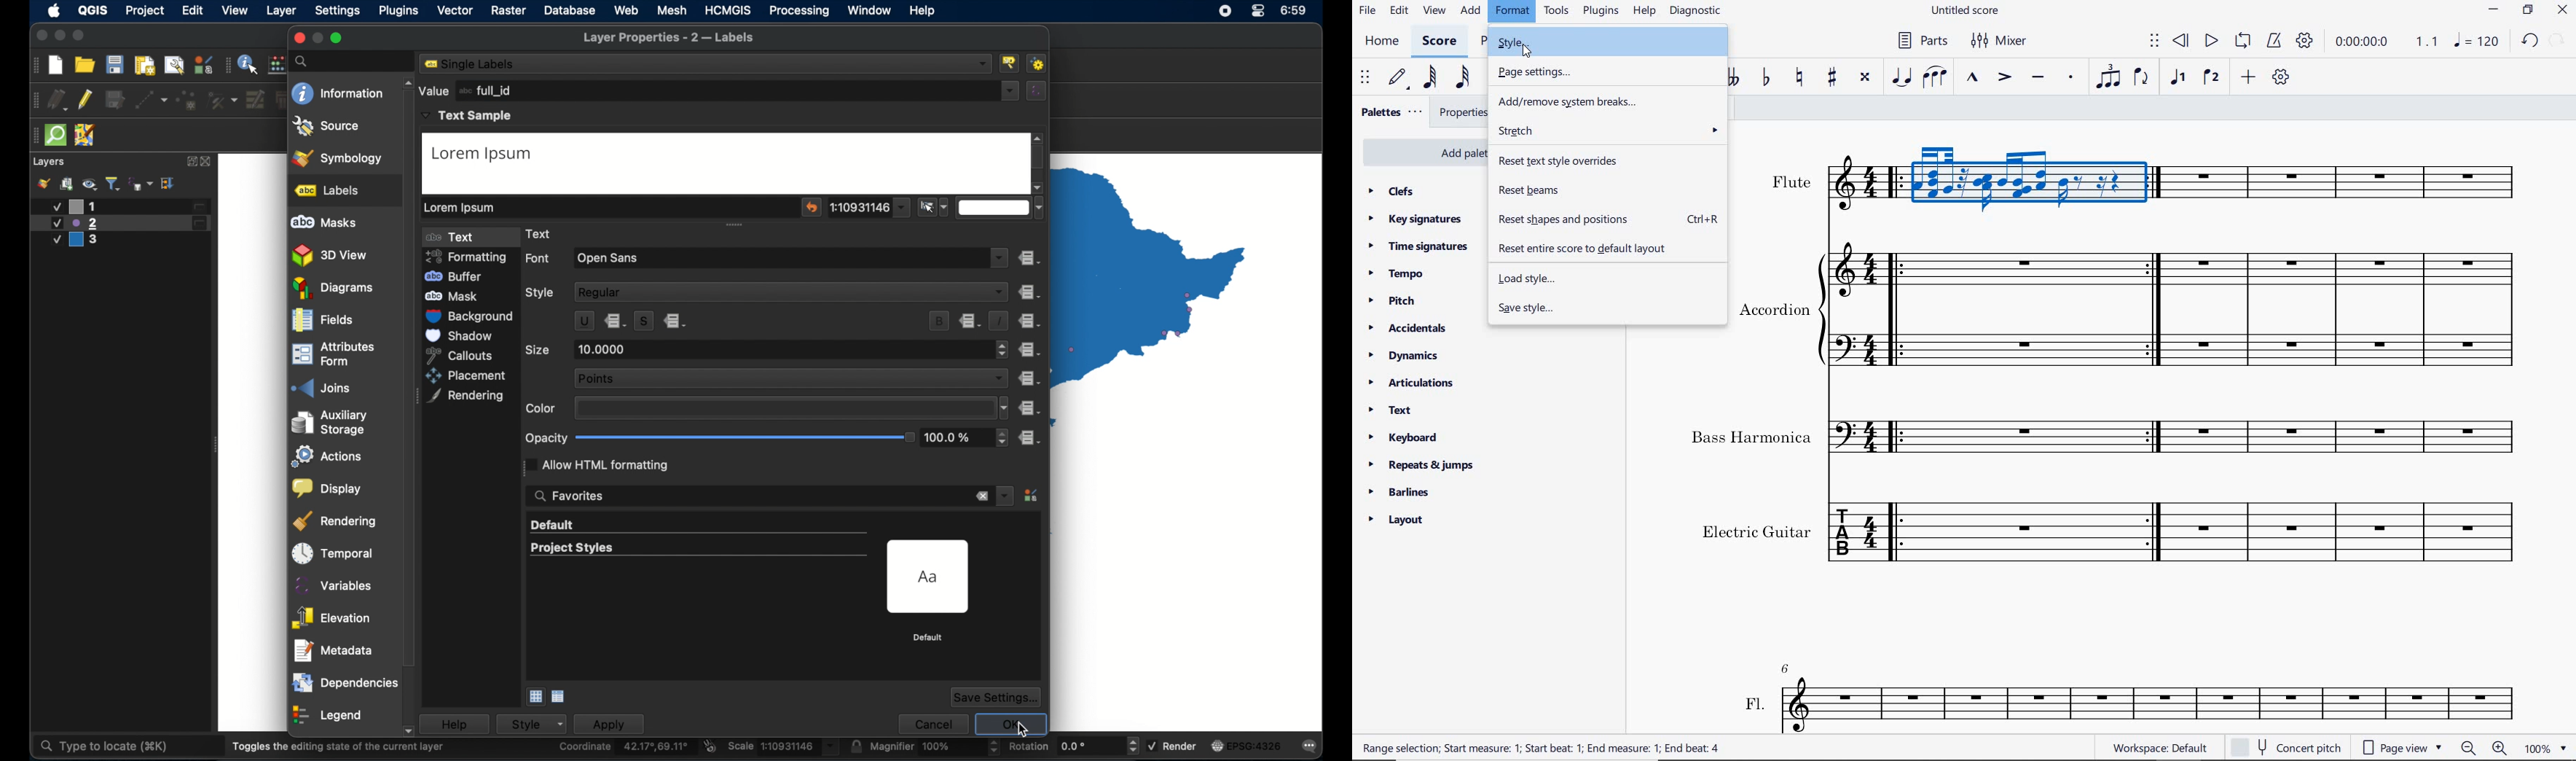 This screenshot has height=784, width=2576. I want to click on display, so click(327, 485).